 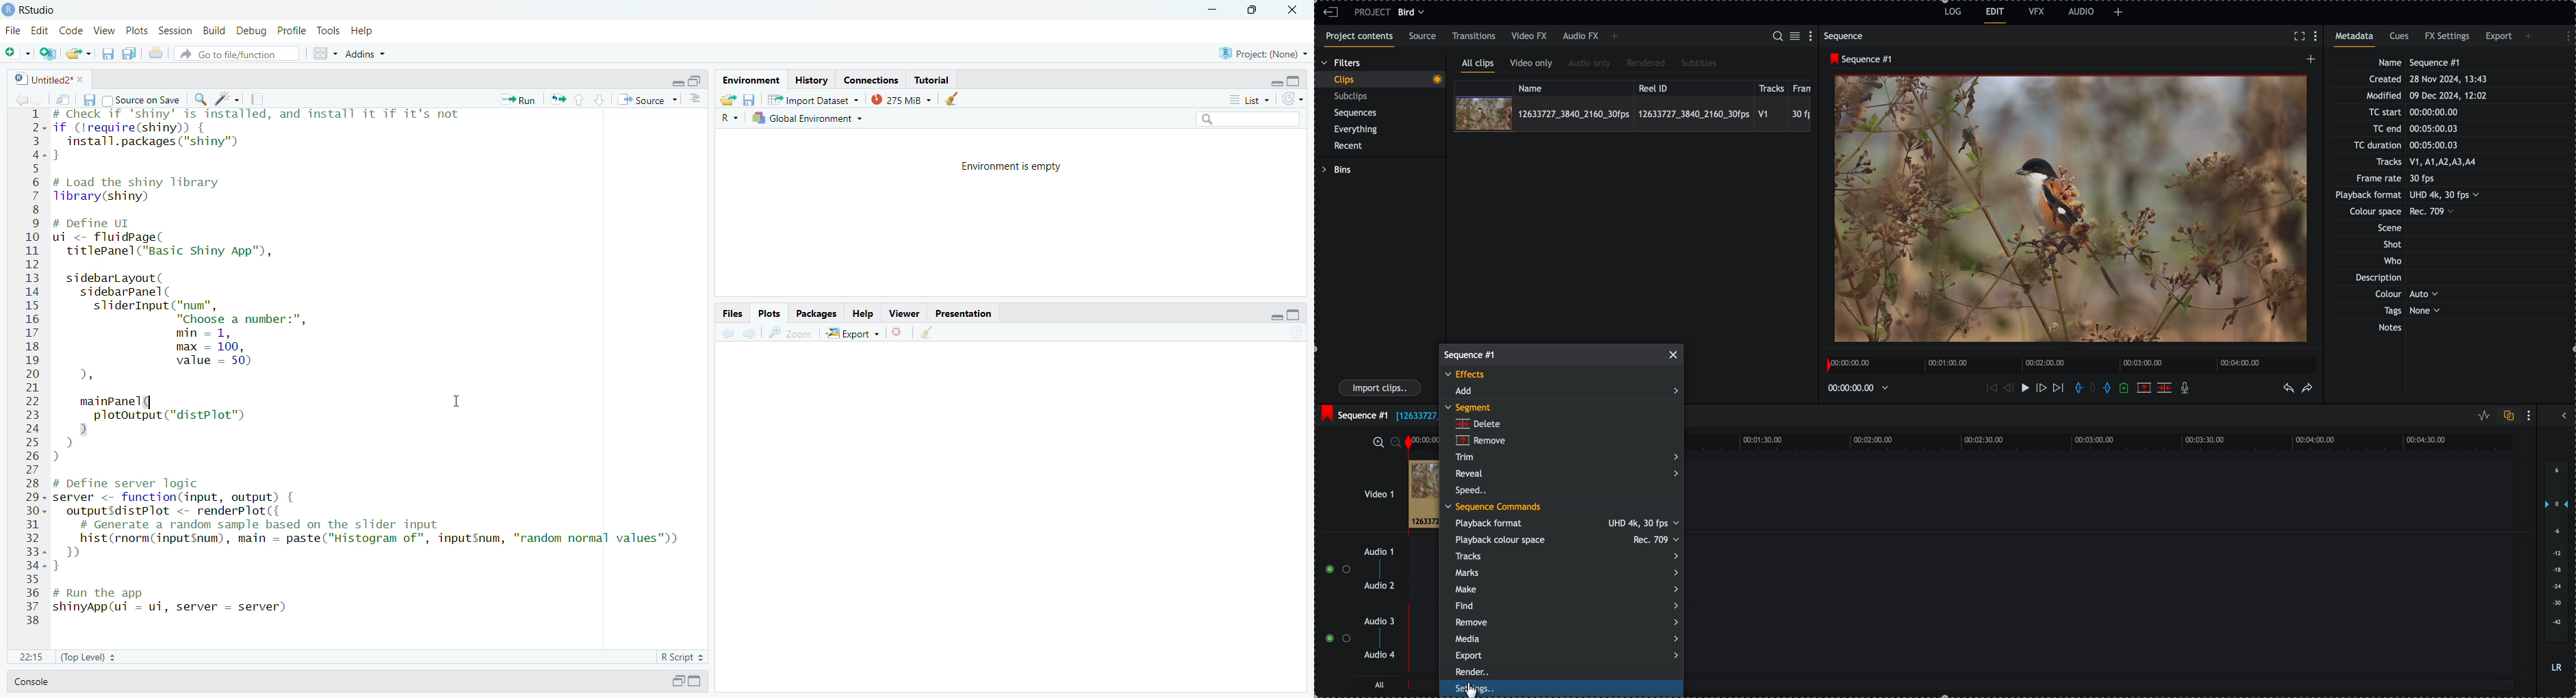 I want to click on frame, so click(x=1804, y=87).